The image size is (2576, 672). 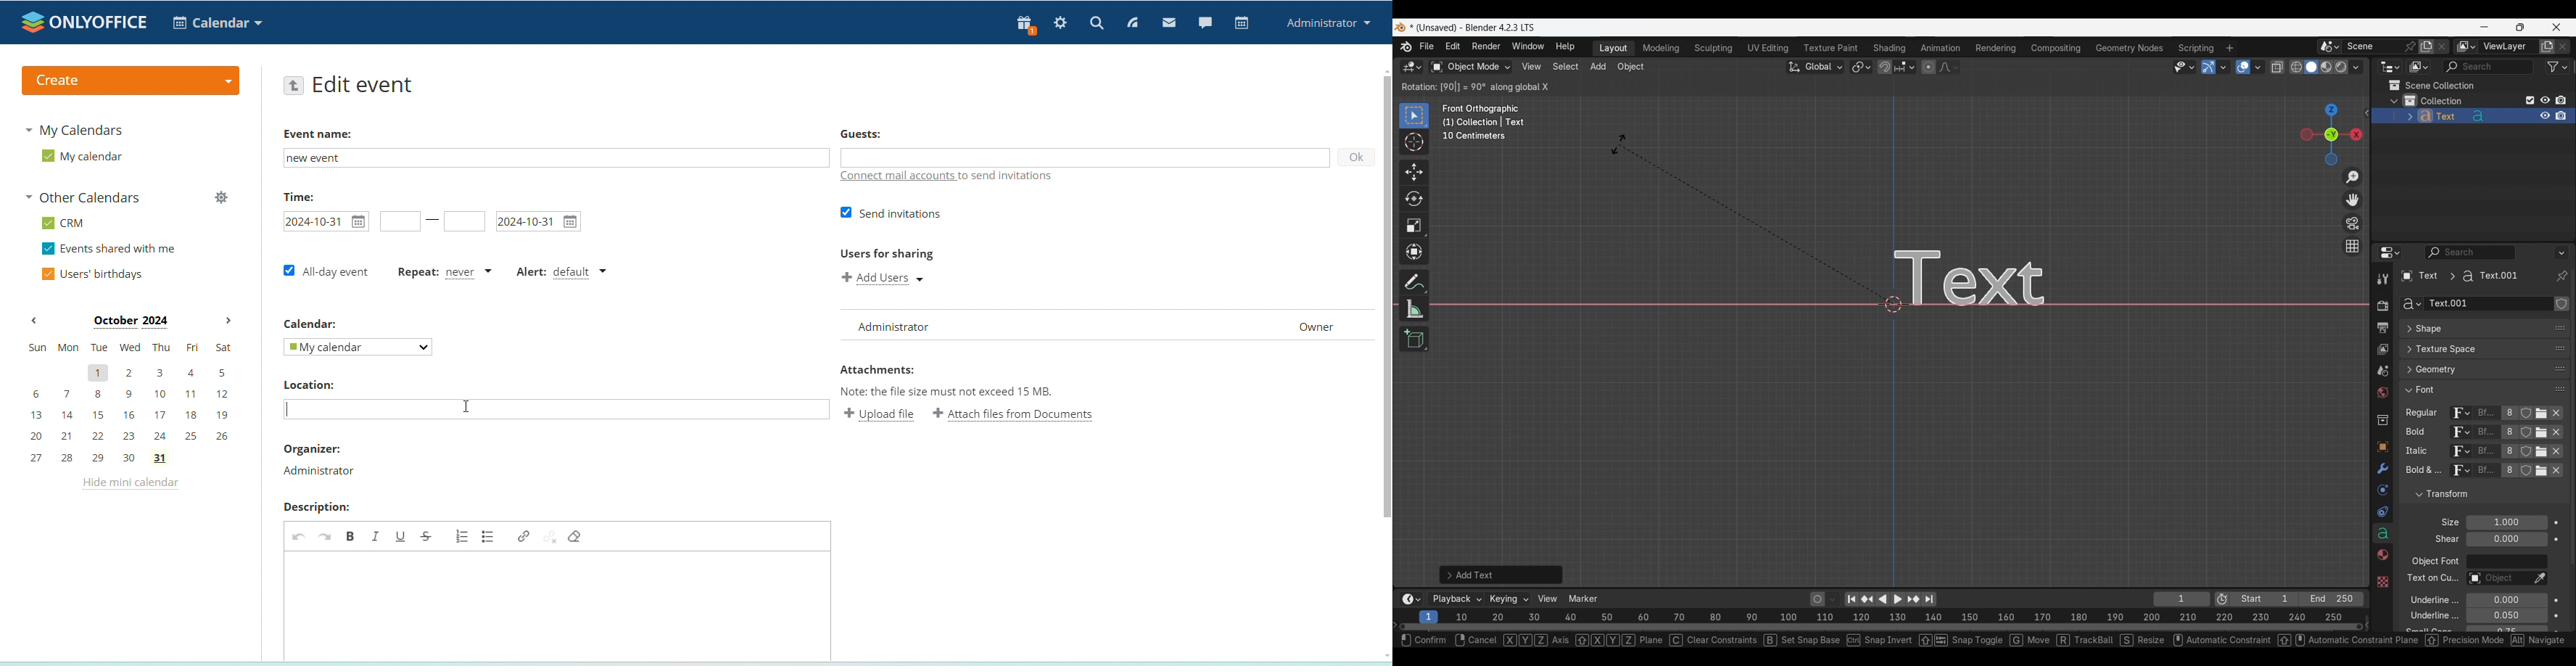 What do you see at coordinates (2219, 641) in the screenshot?
I see `automatic constraint` at bounding box center [2219, 641].